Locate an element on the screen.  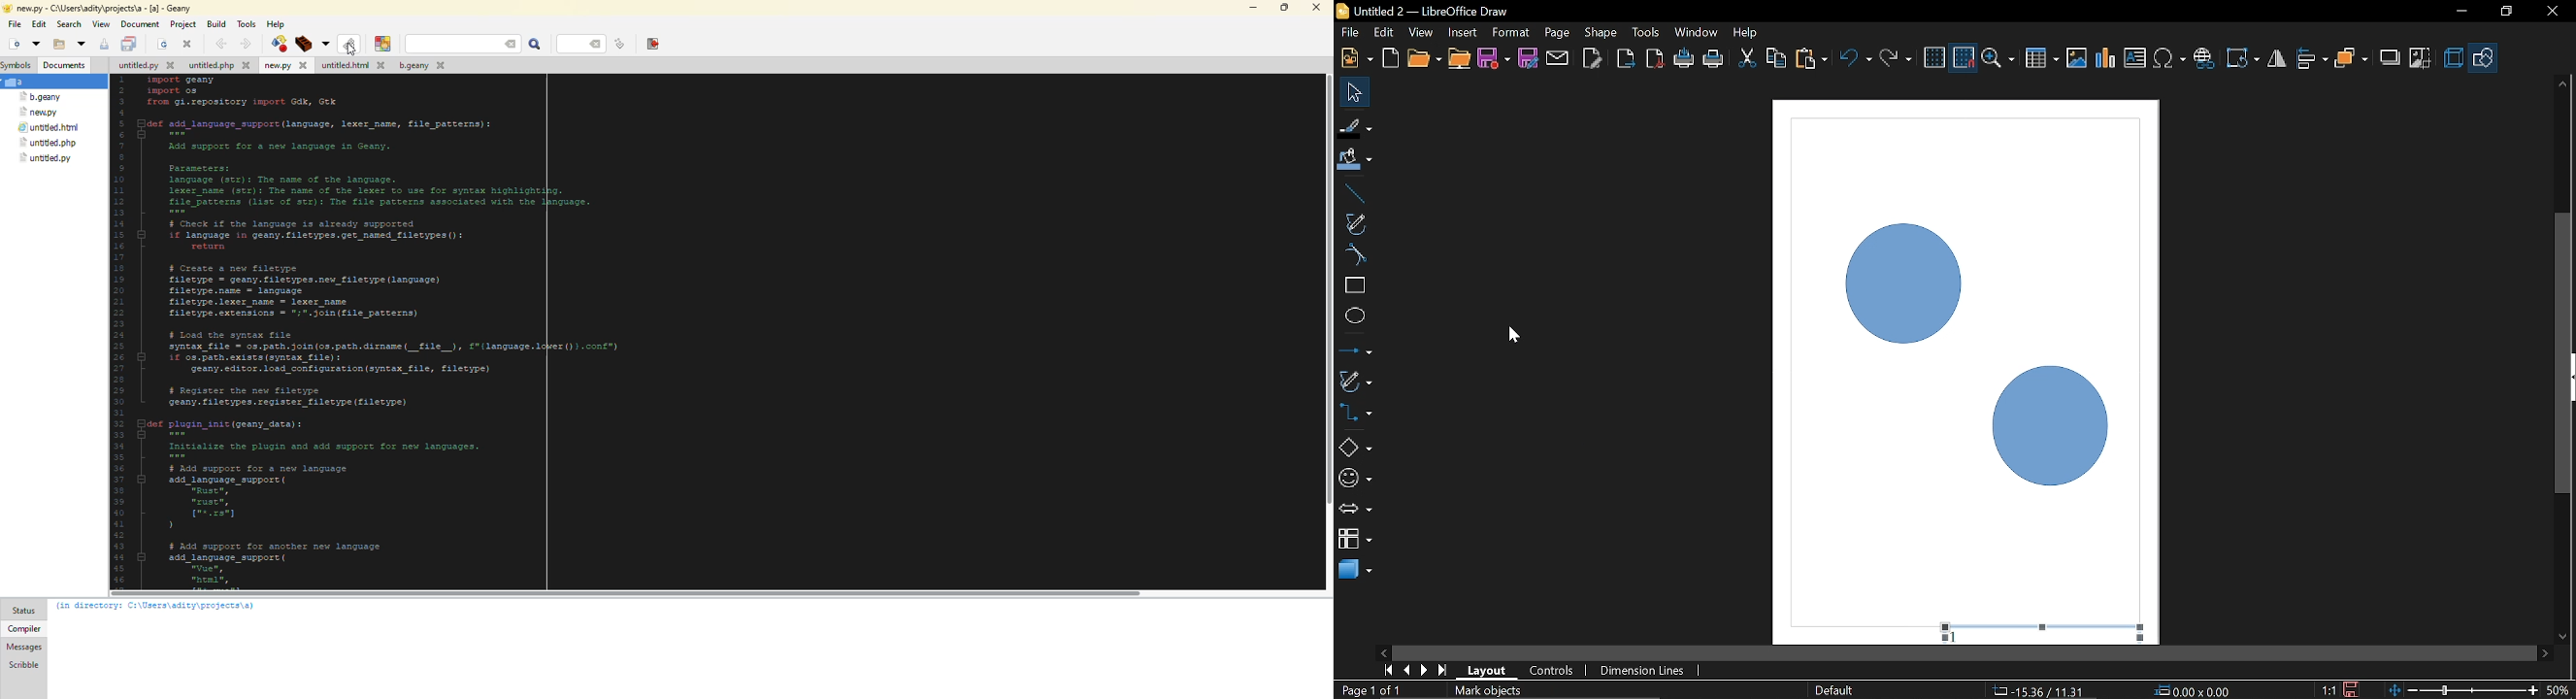
Open template manager is located at coordinates (1390, 58).